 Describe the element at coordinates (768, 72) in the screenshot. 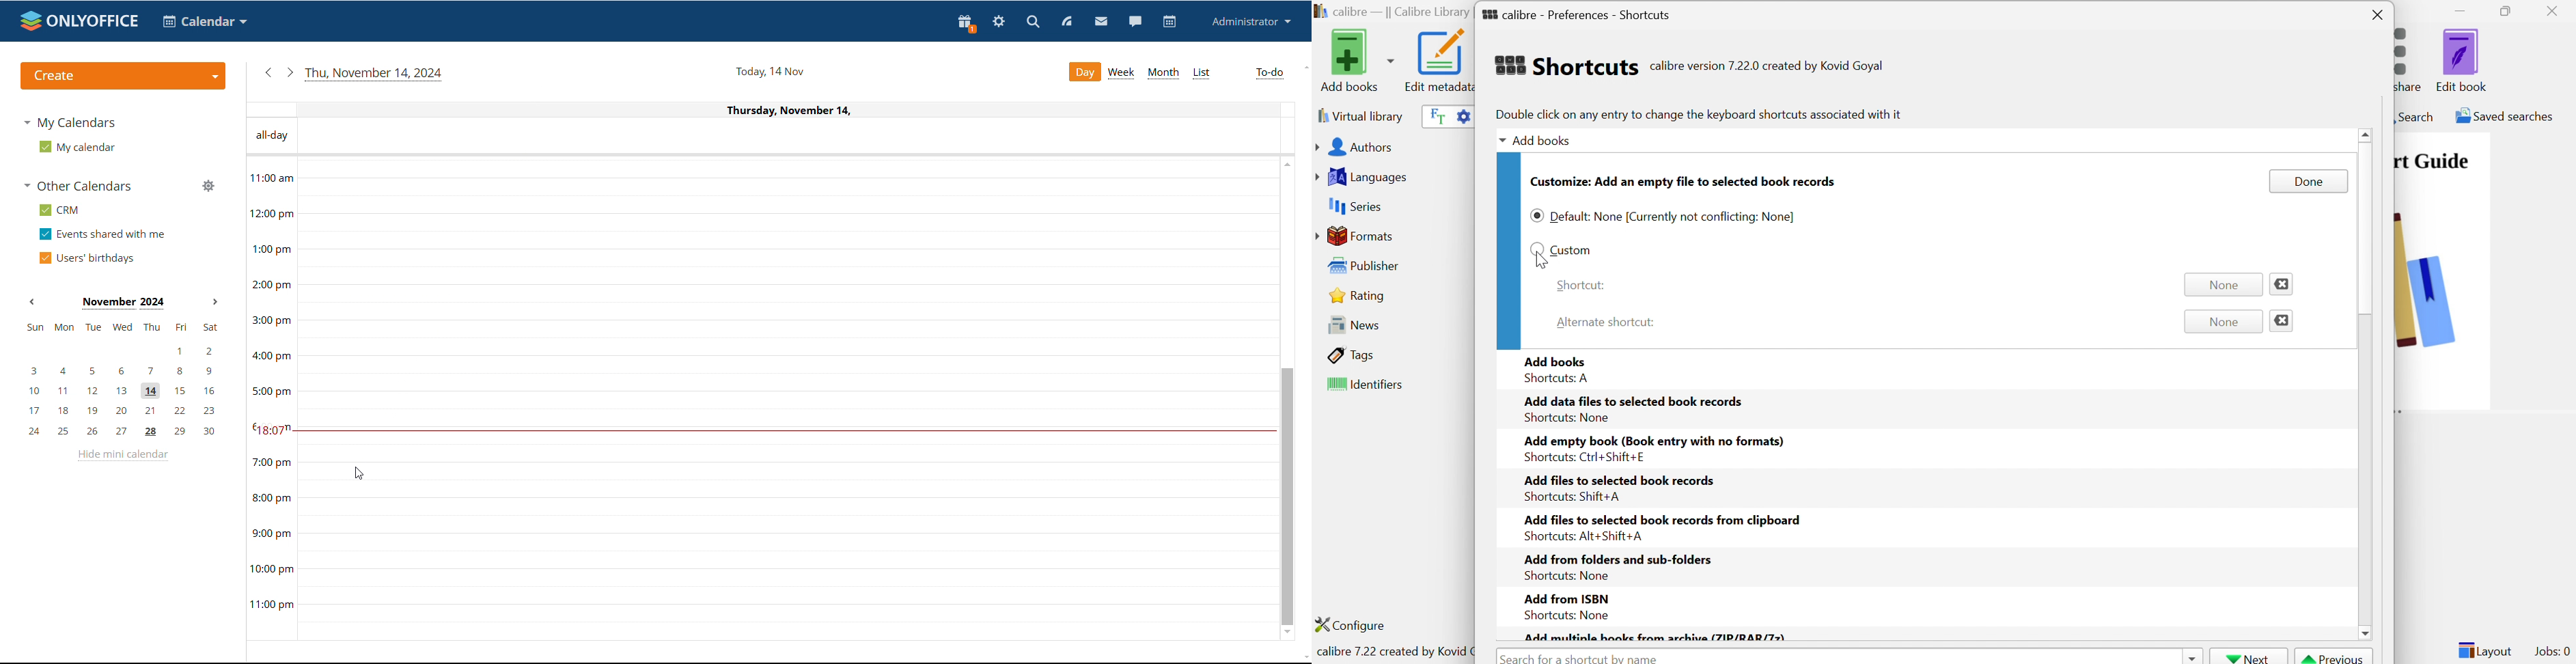

I see `current date` at that location.